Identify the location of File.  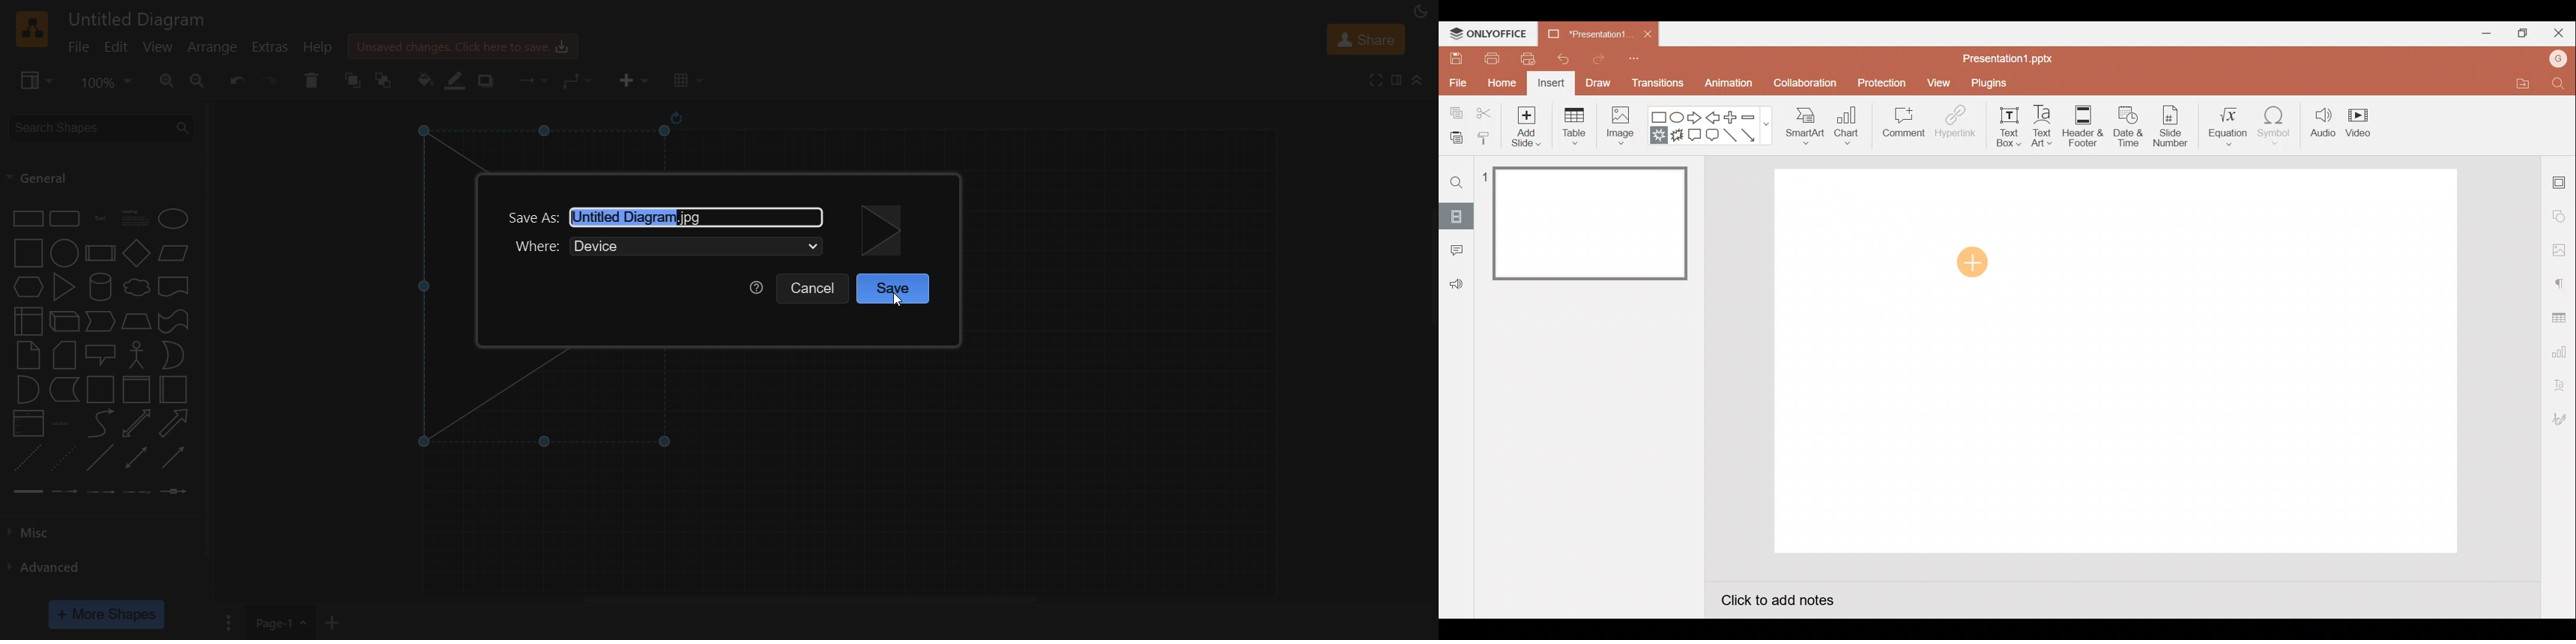
(1456, 85).